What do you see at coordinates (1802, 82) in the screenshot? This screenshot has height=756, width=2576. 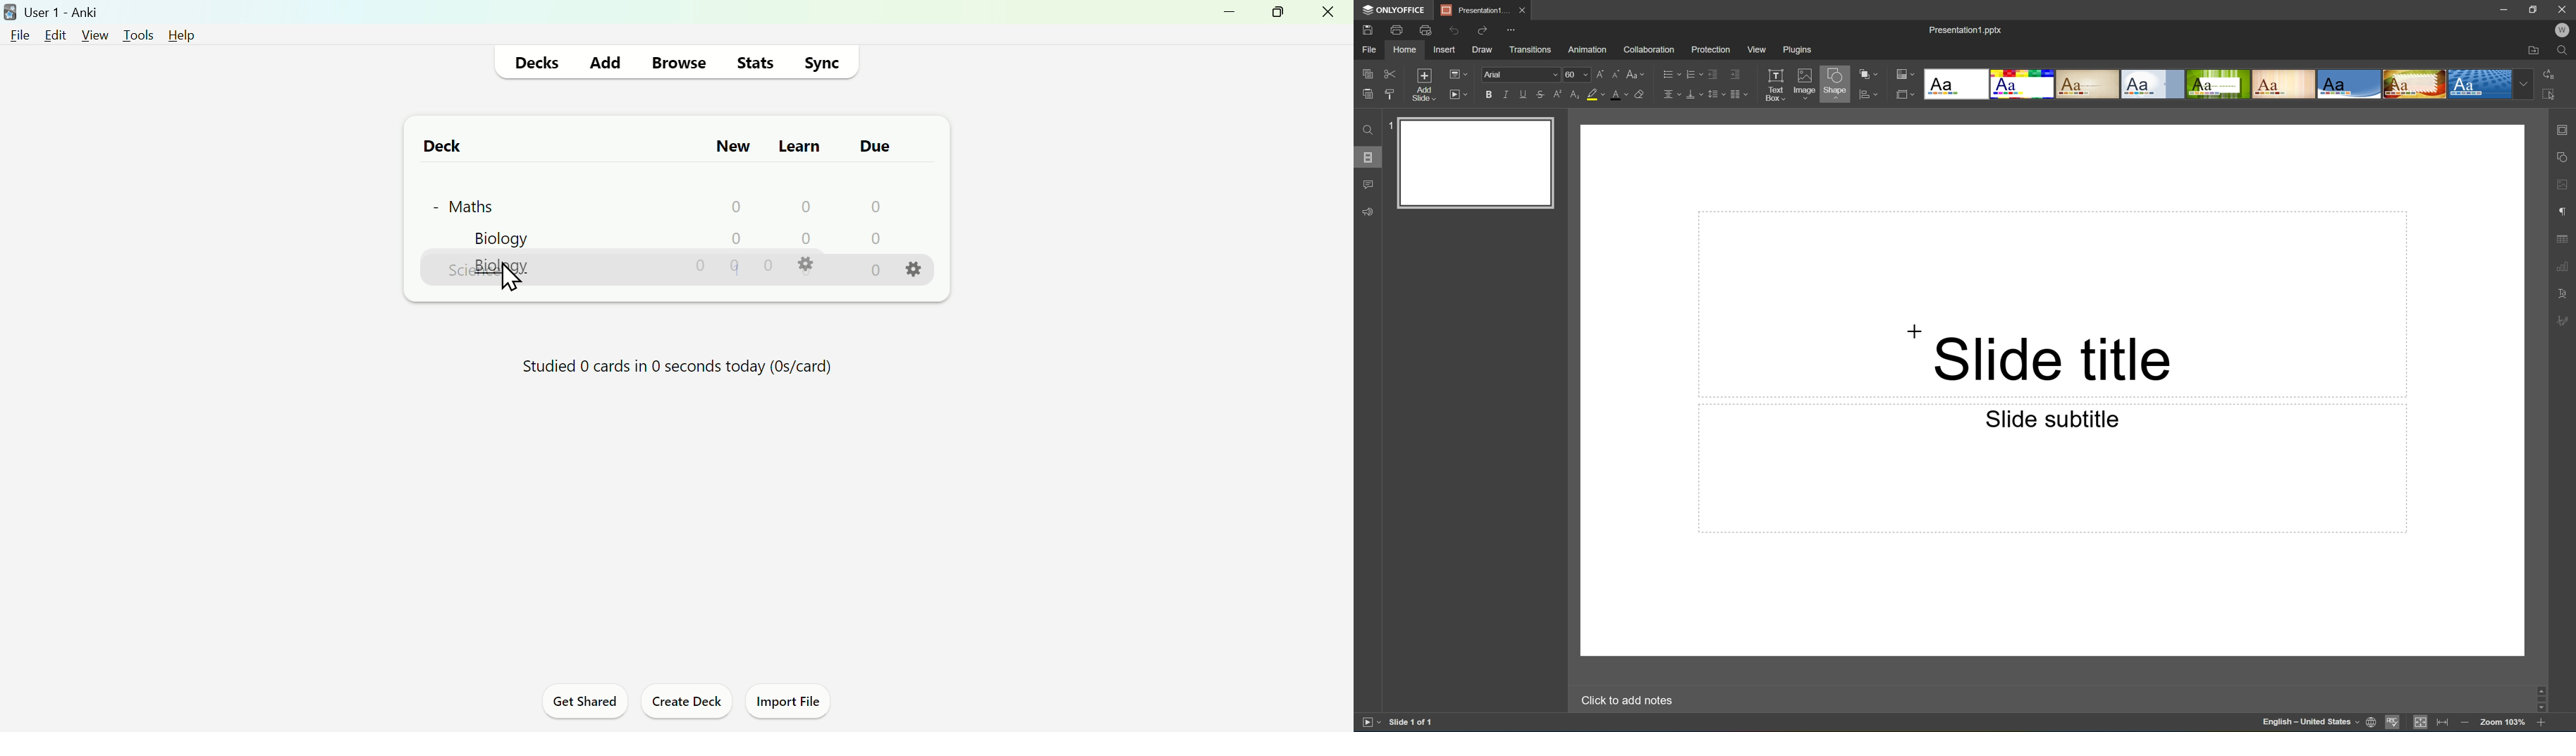 I see `Image` at bounding box center [1802, 82].